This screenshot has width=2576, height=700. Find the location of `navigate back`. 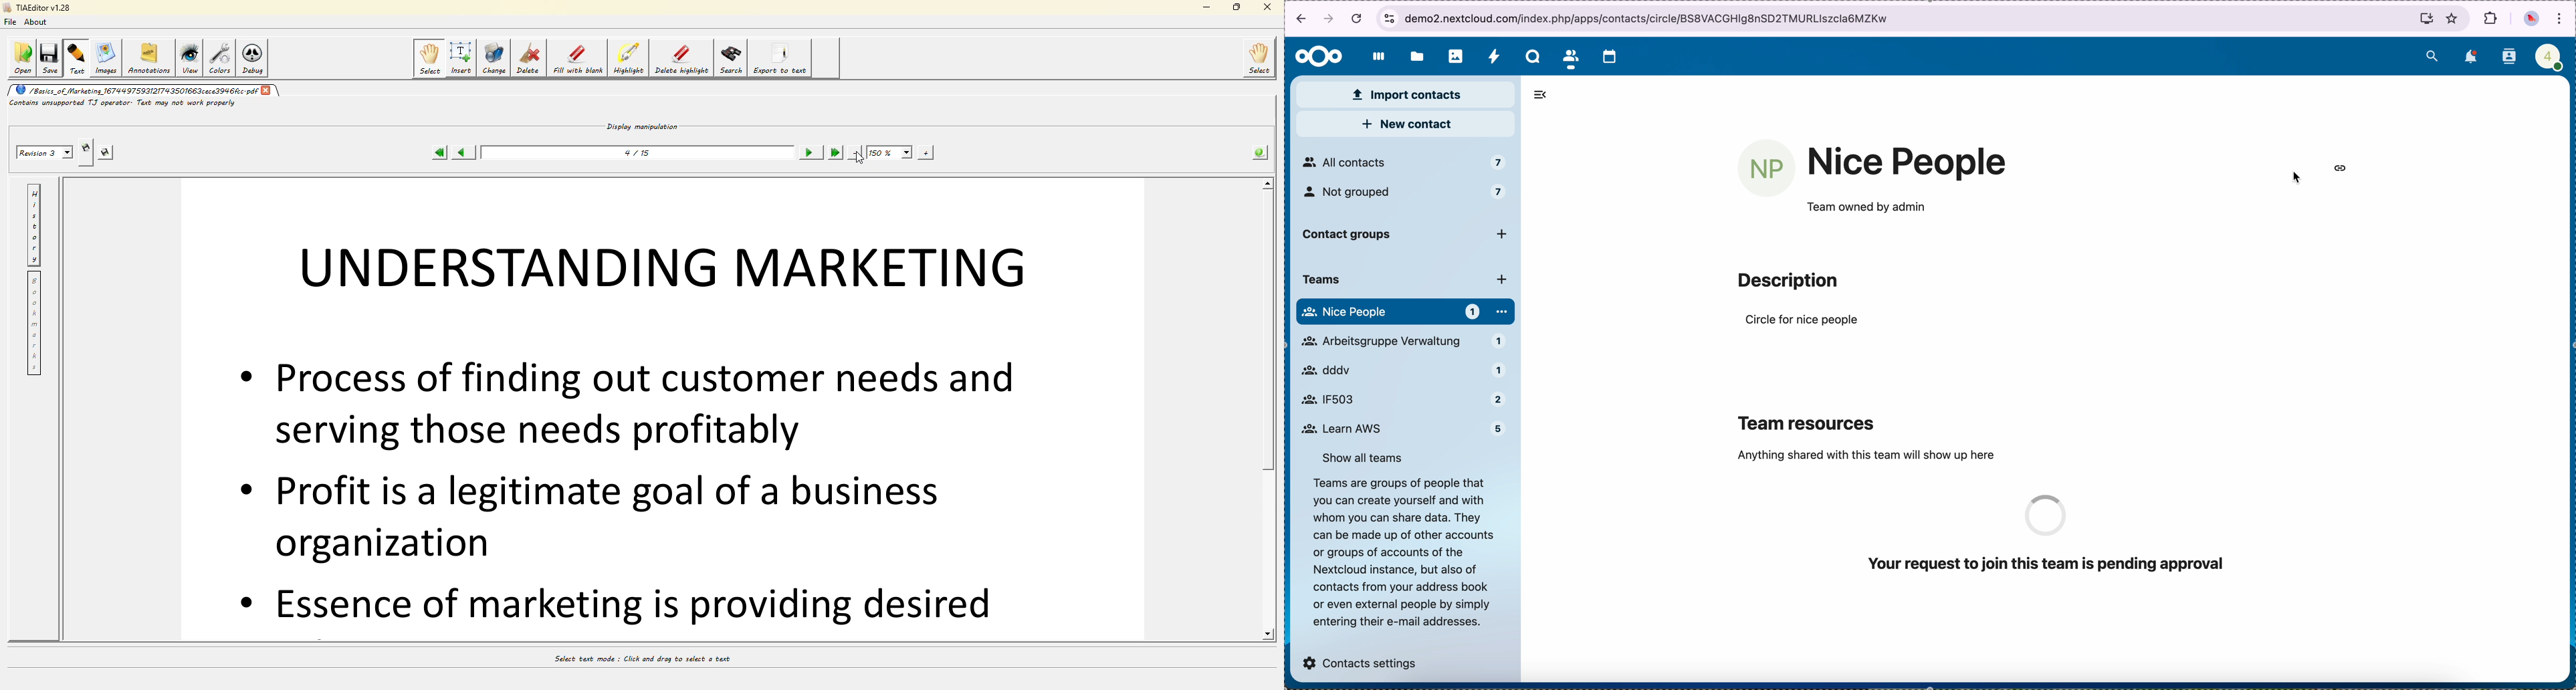

navigate back is located at coordinates (1299, 19).